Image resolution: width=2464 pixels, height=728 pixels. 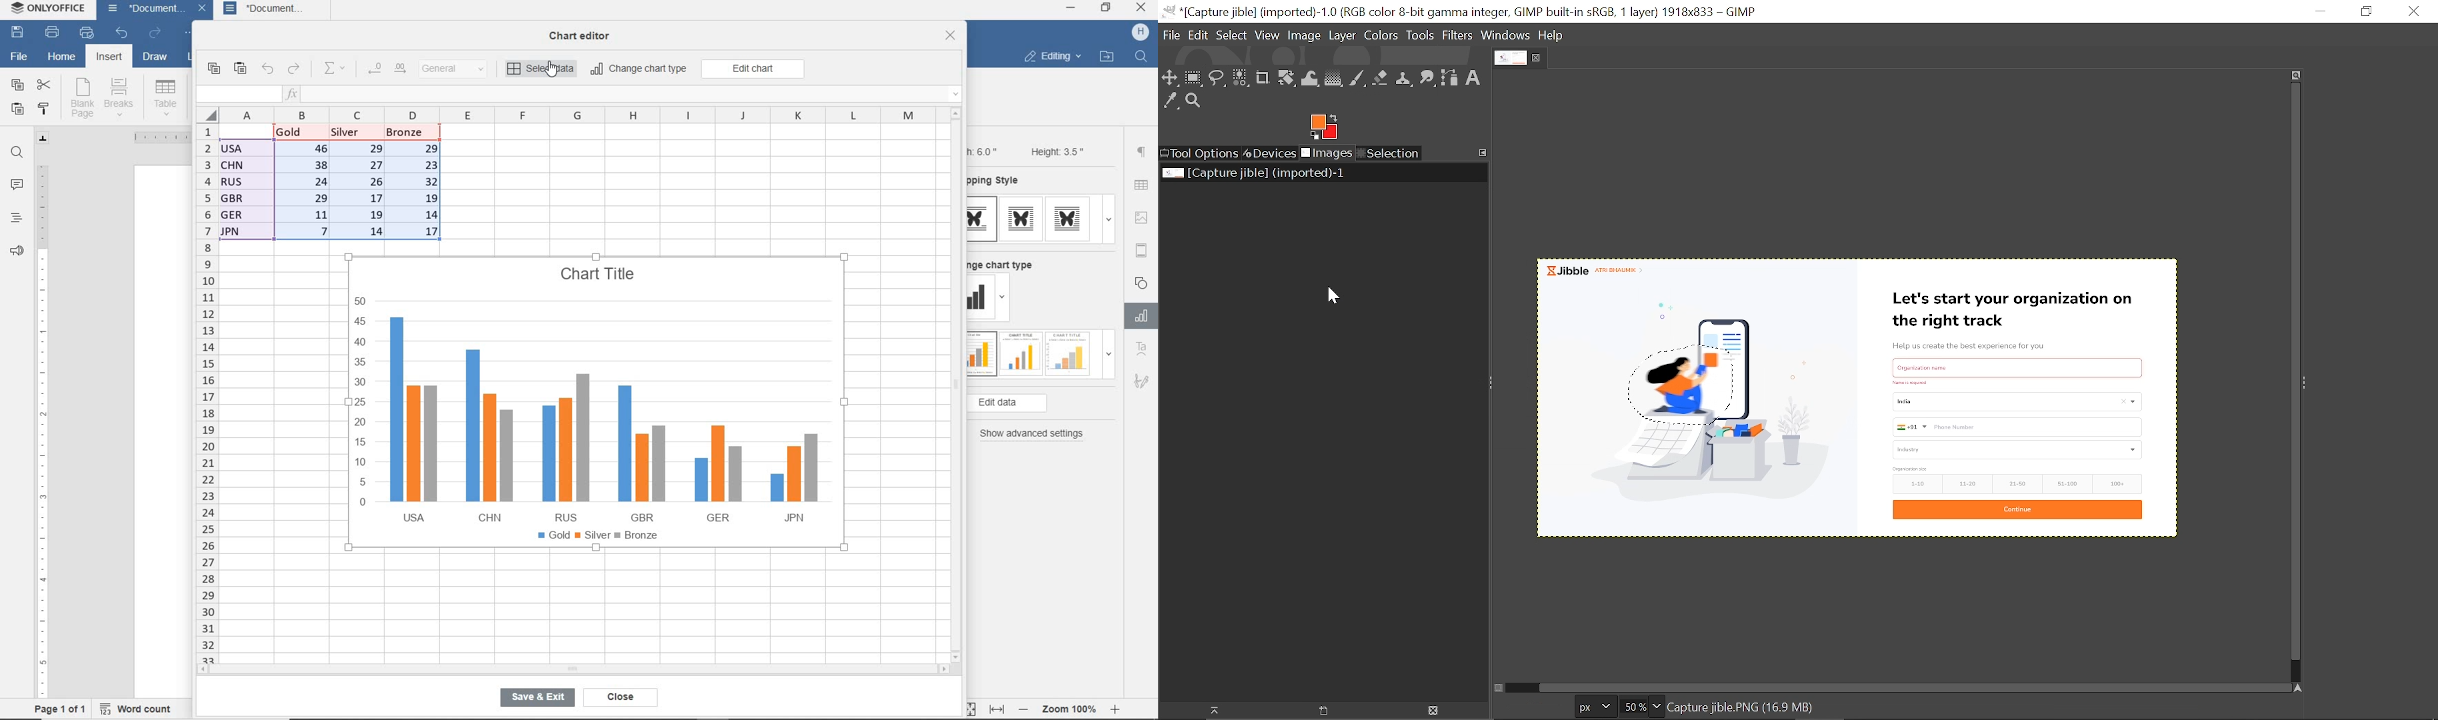 I want to click on copy, so click(x=17, y=86).